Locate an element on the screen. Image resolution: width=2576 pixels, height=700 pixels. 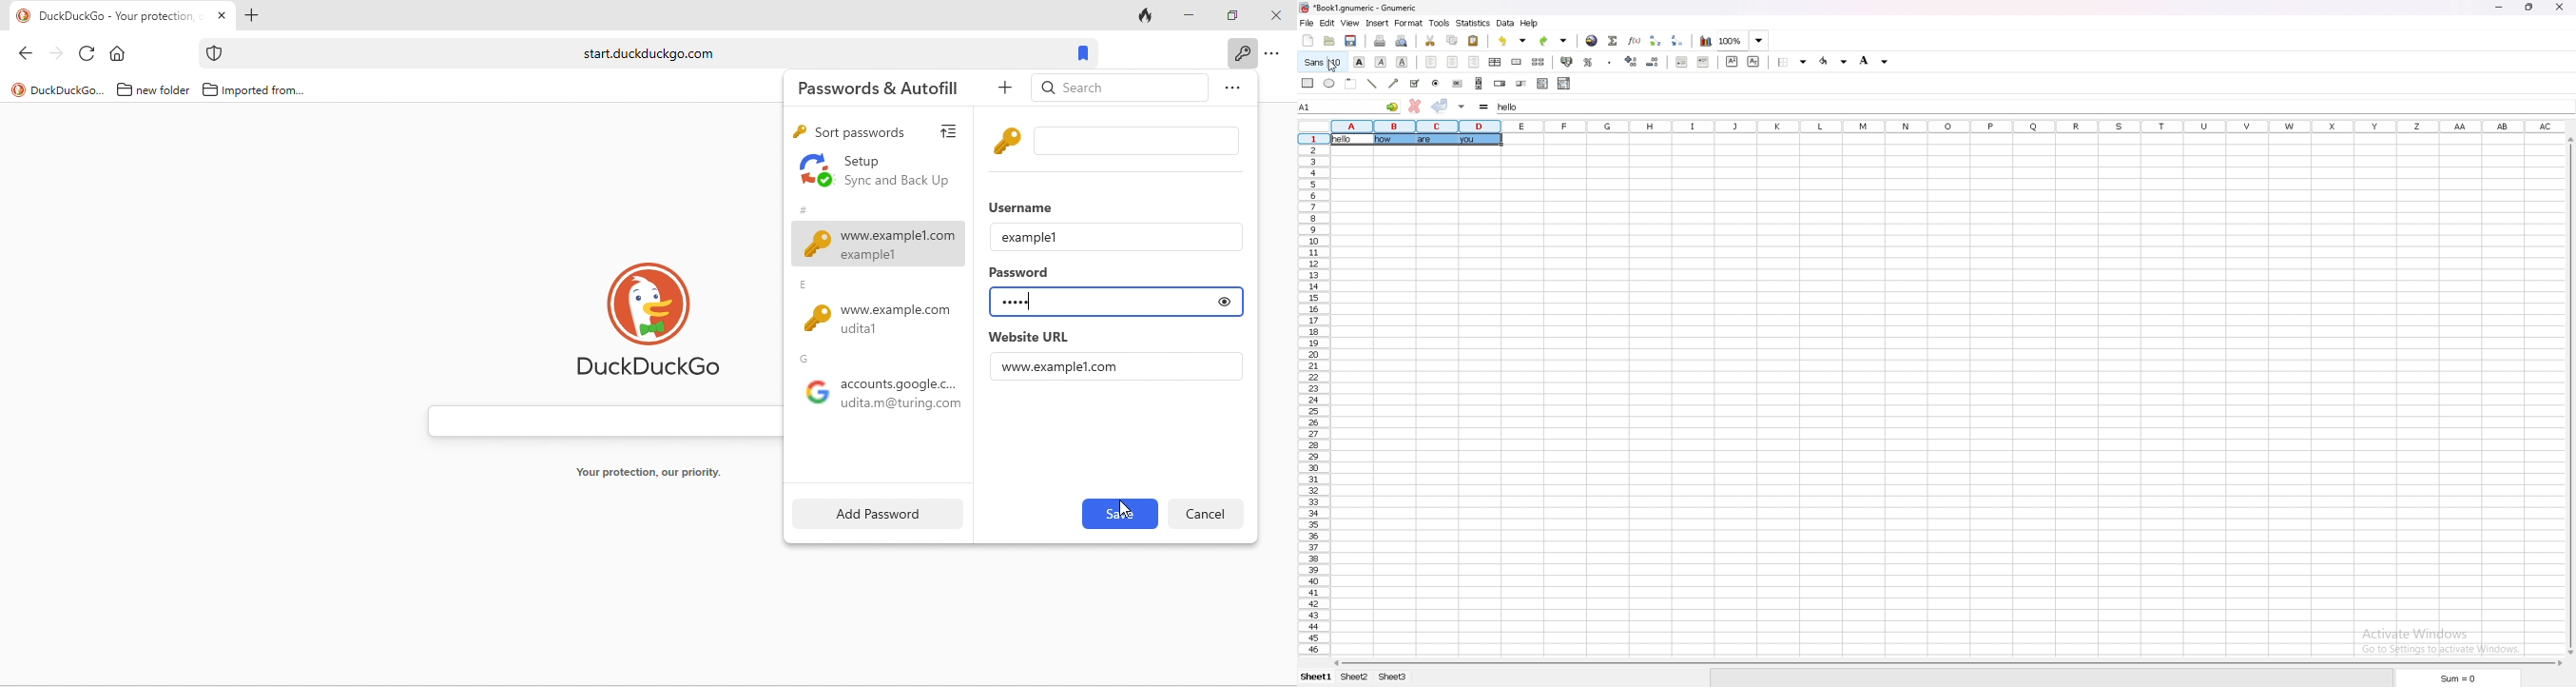
imported from is located at coordinates (265, 91).